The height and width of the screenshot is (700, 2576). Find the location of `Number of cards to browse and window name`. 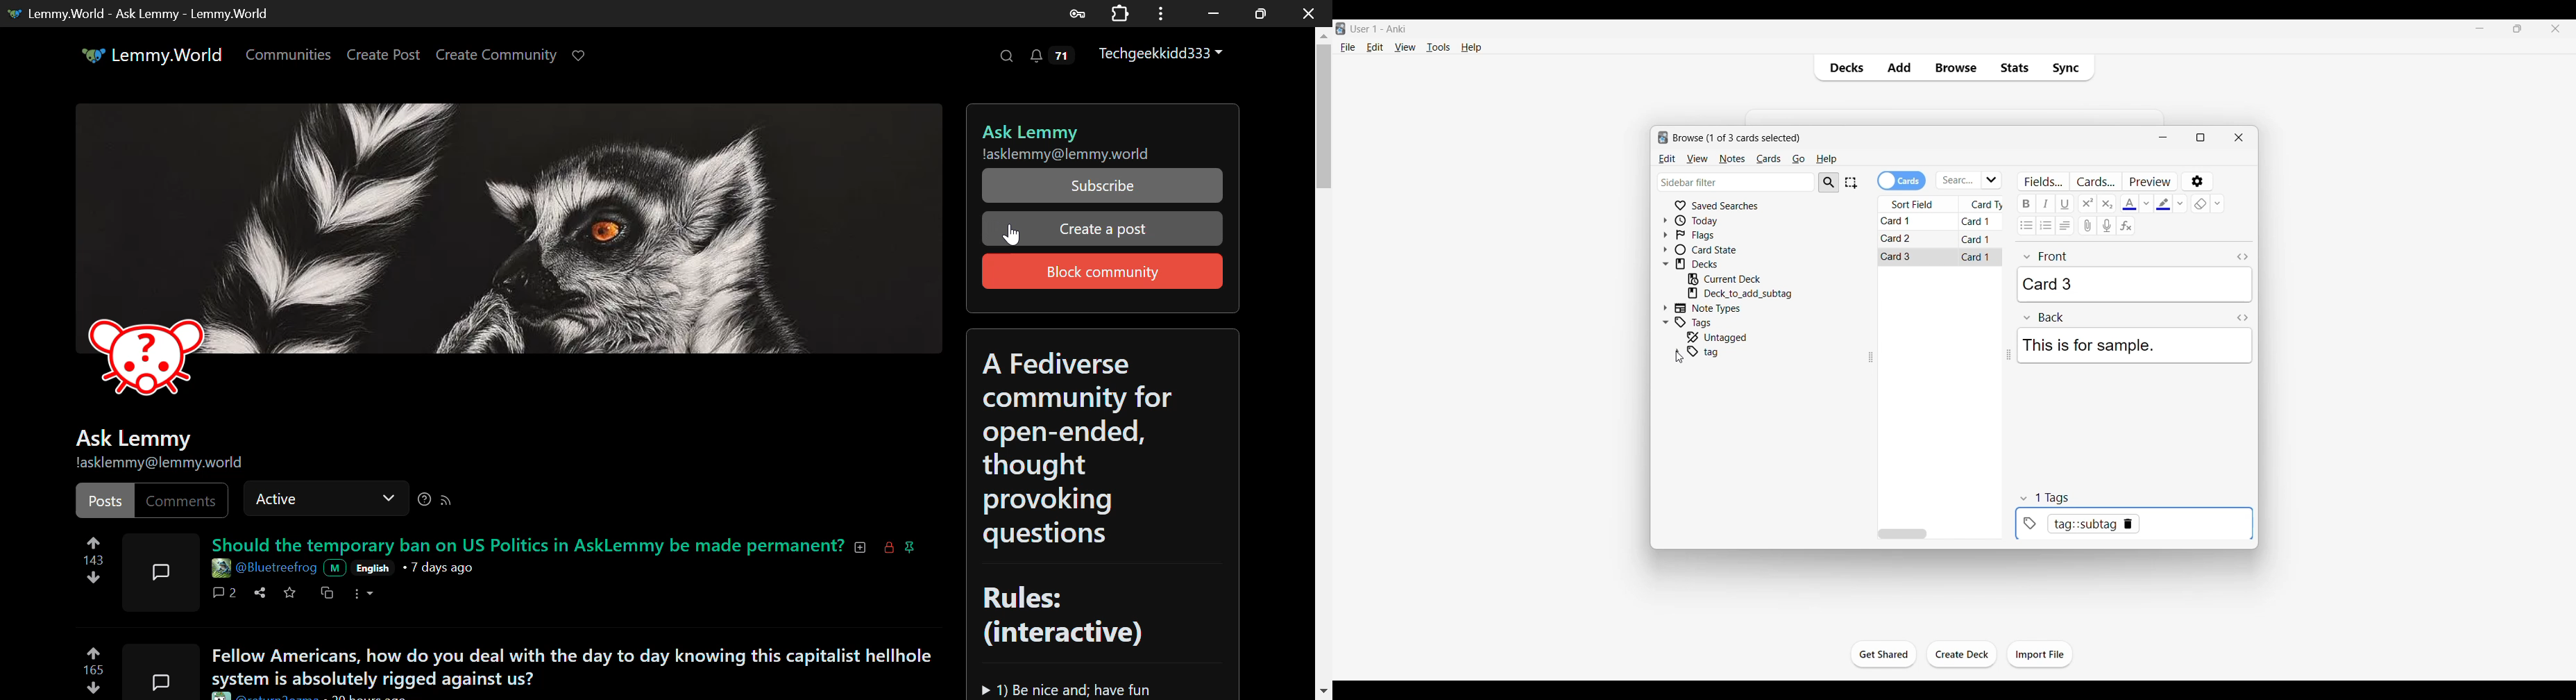

Number of cards to browse and window name is located at coordinates (1737, 138).